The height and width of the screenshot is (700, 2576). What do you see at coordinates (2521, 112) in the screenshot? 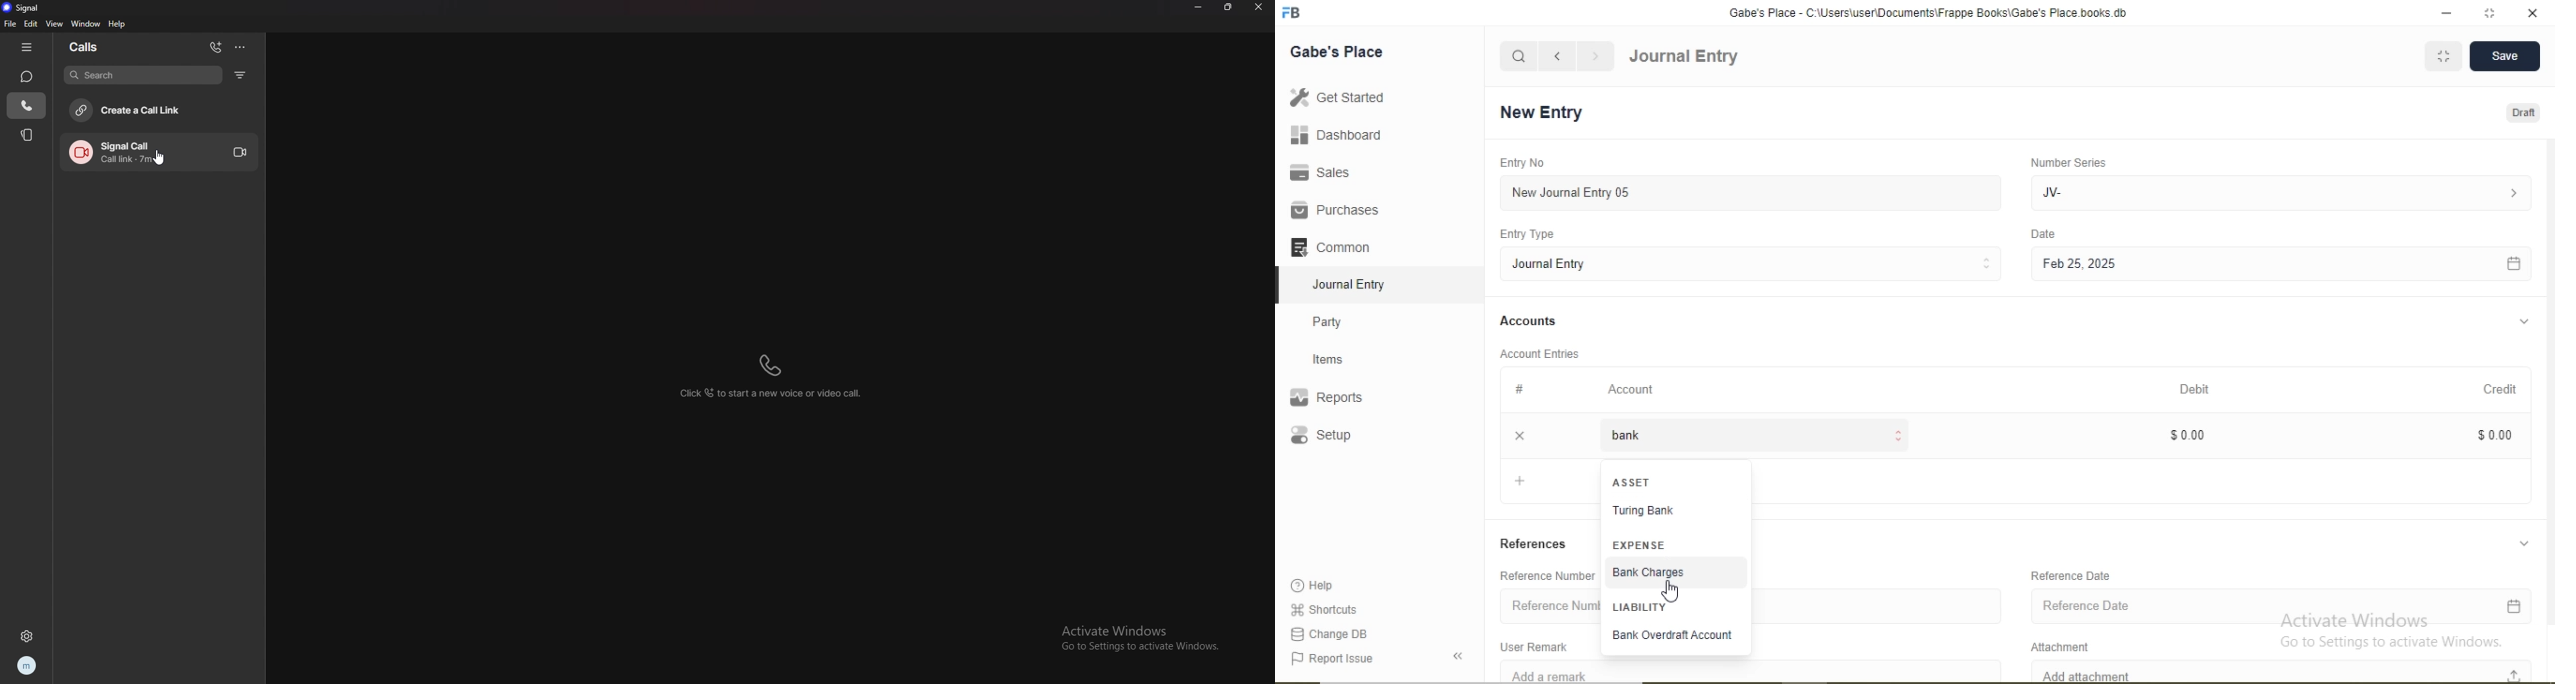
I see `Draft` at bounding box center [2521, 112].